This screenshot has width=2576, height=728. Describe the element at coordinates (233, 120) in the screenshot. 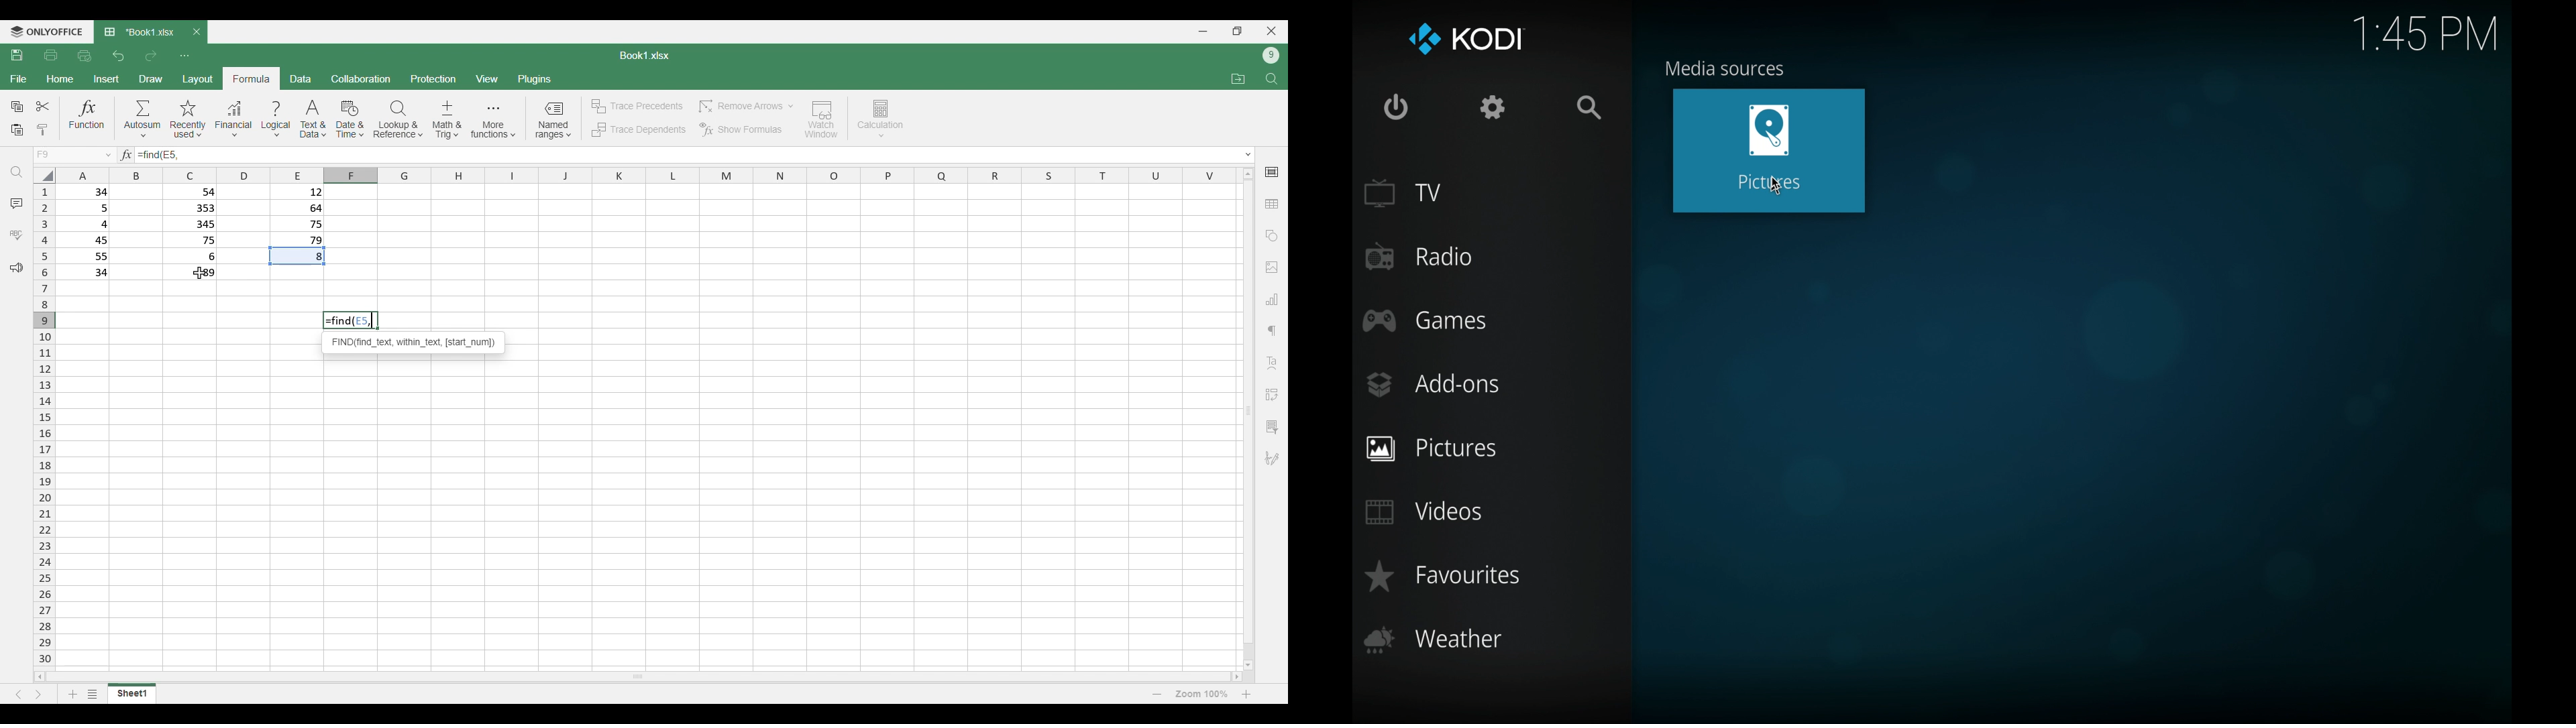

I see `Financial` at that location.